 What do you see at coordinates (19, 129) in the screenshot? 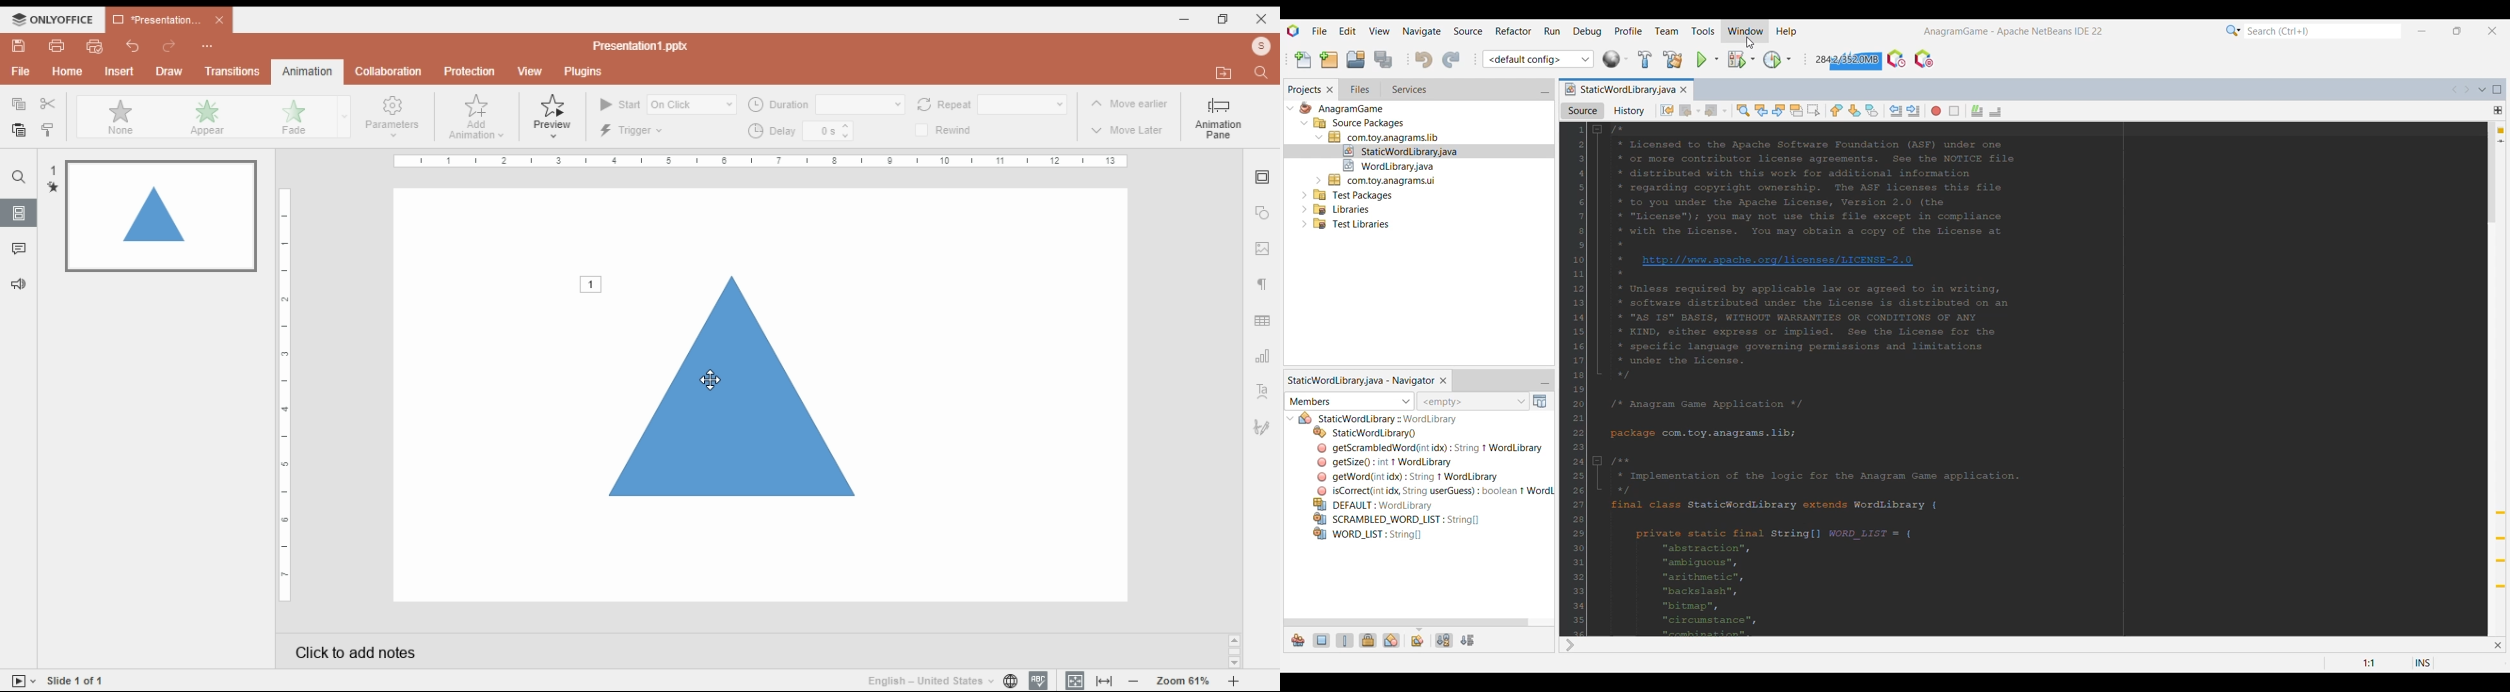
I see `paste` at bounding box center [19, 129].